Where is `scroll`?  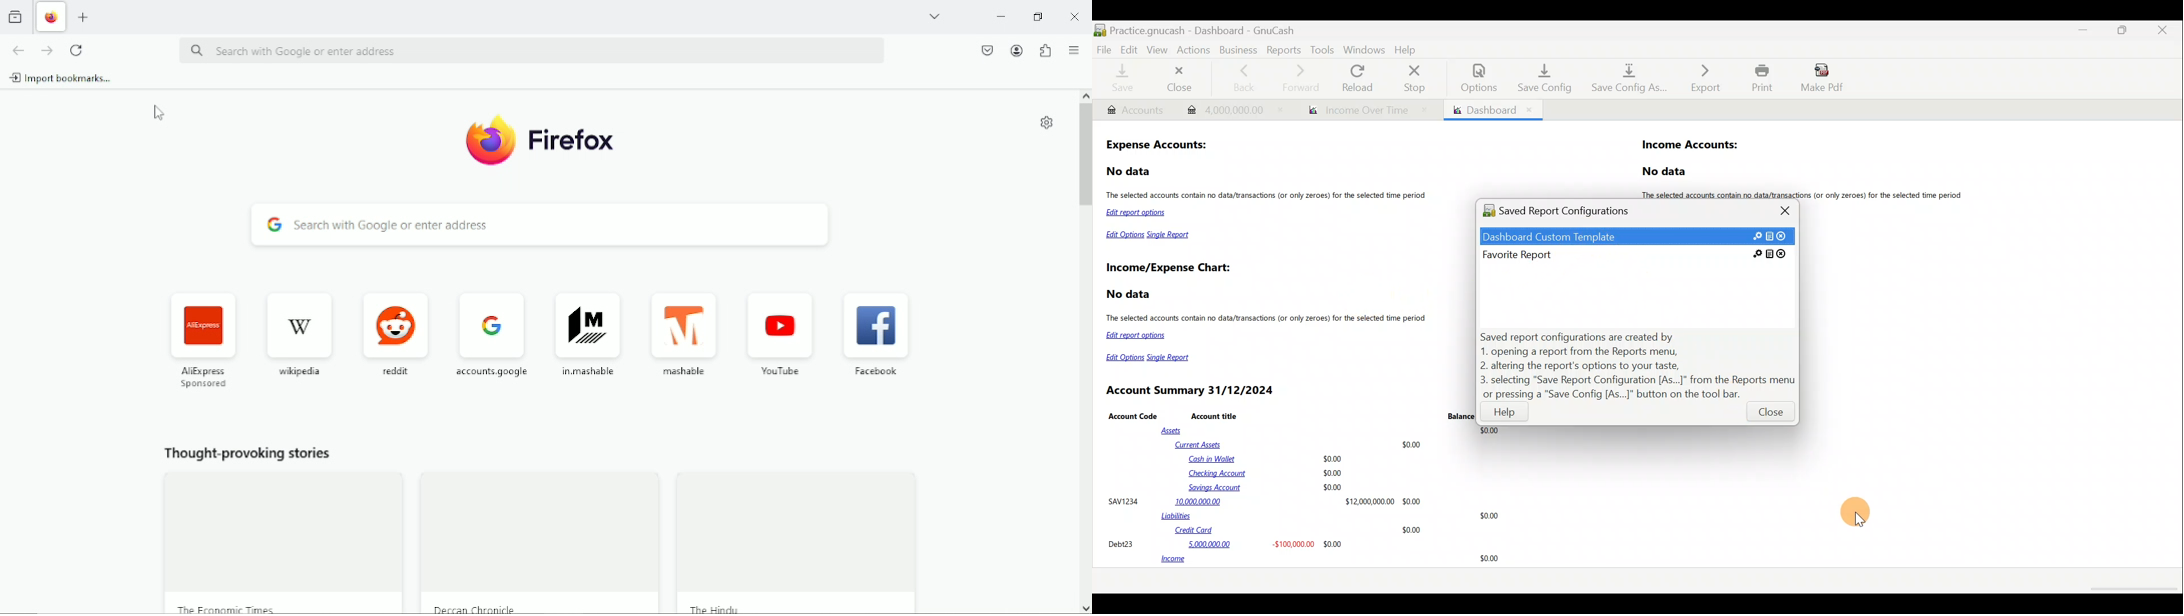 scroll is located at coordinates (2132, 590).